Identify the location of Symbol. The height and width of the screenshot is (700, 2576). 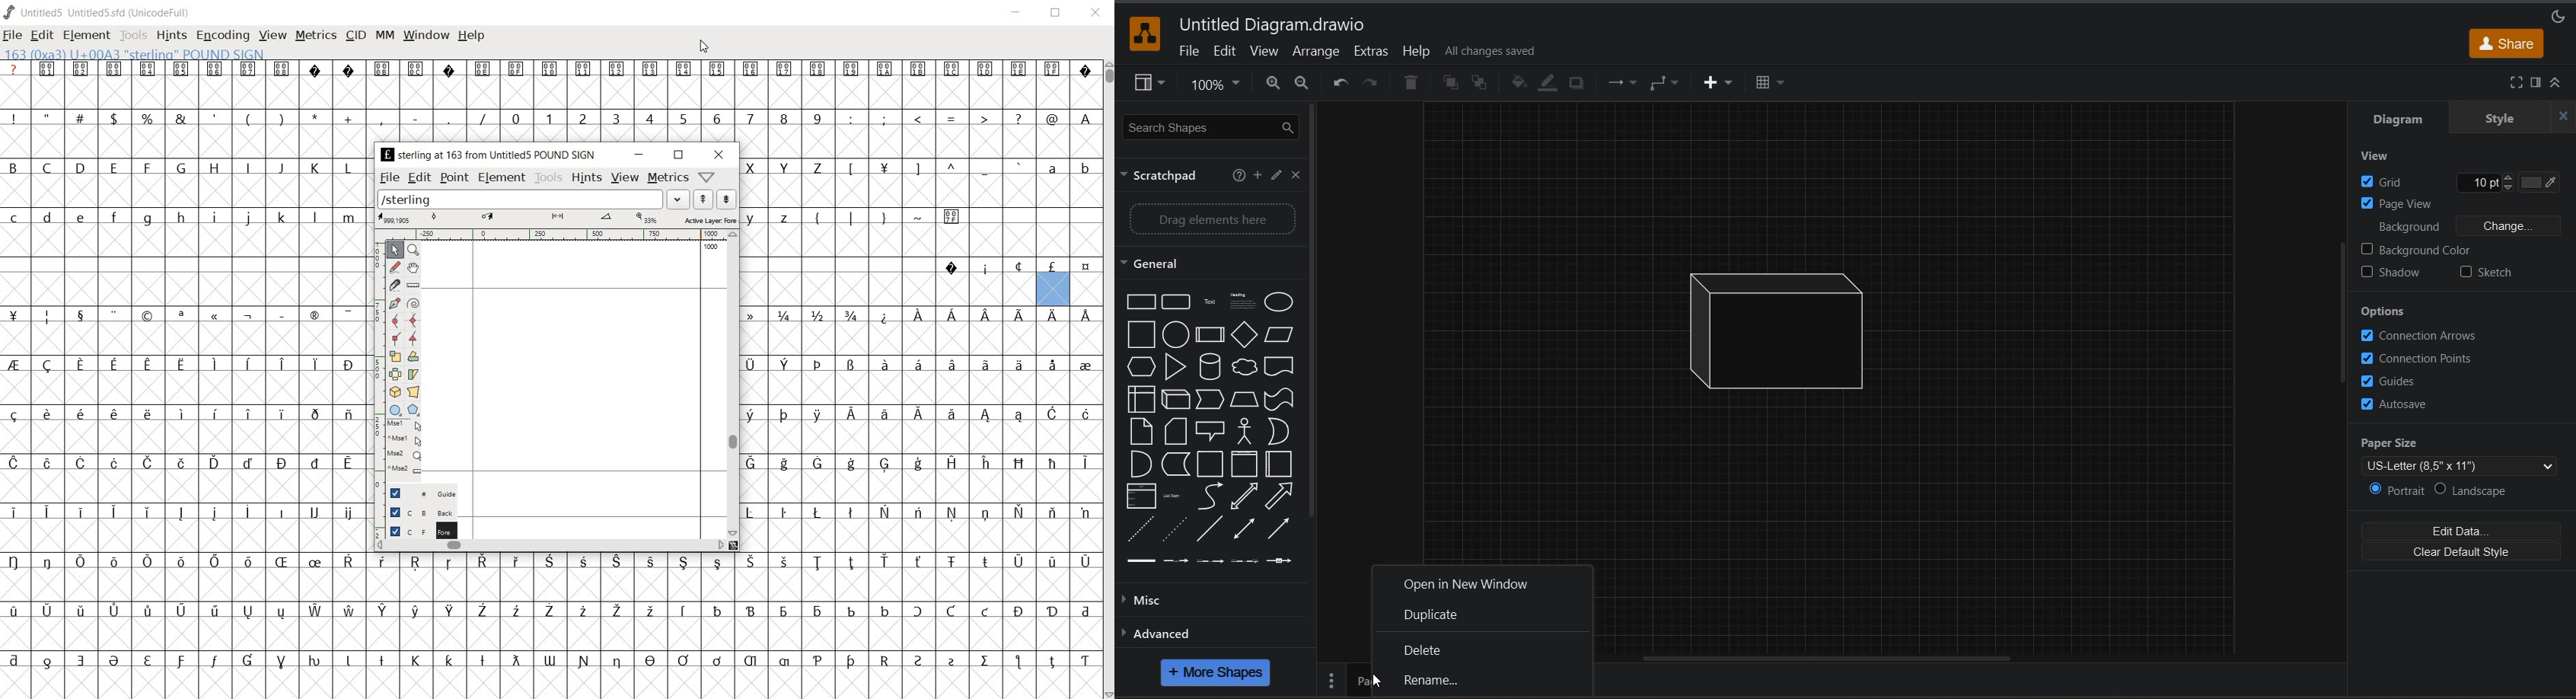
(1085, 415).